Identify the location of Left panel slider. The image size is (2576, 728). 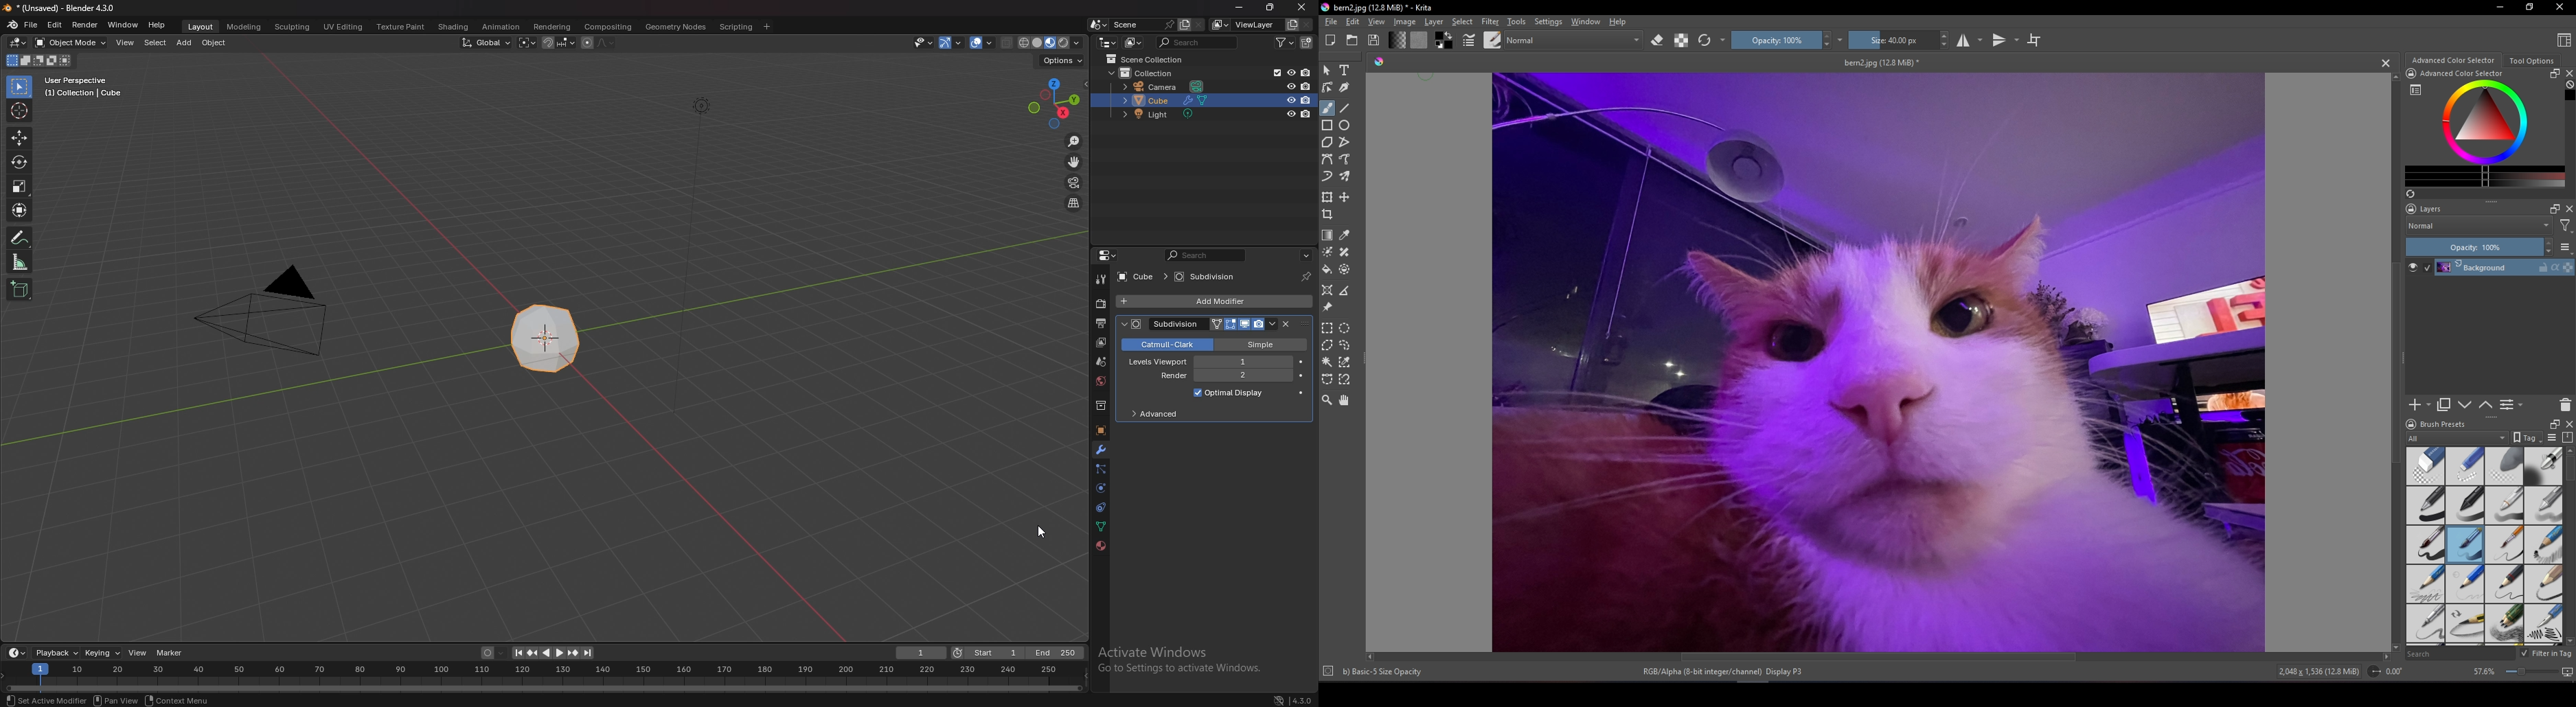
(2404, 357).